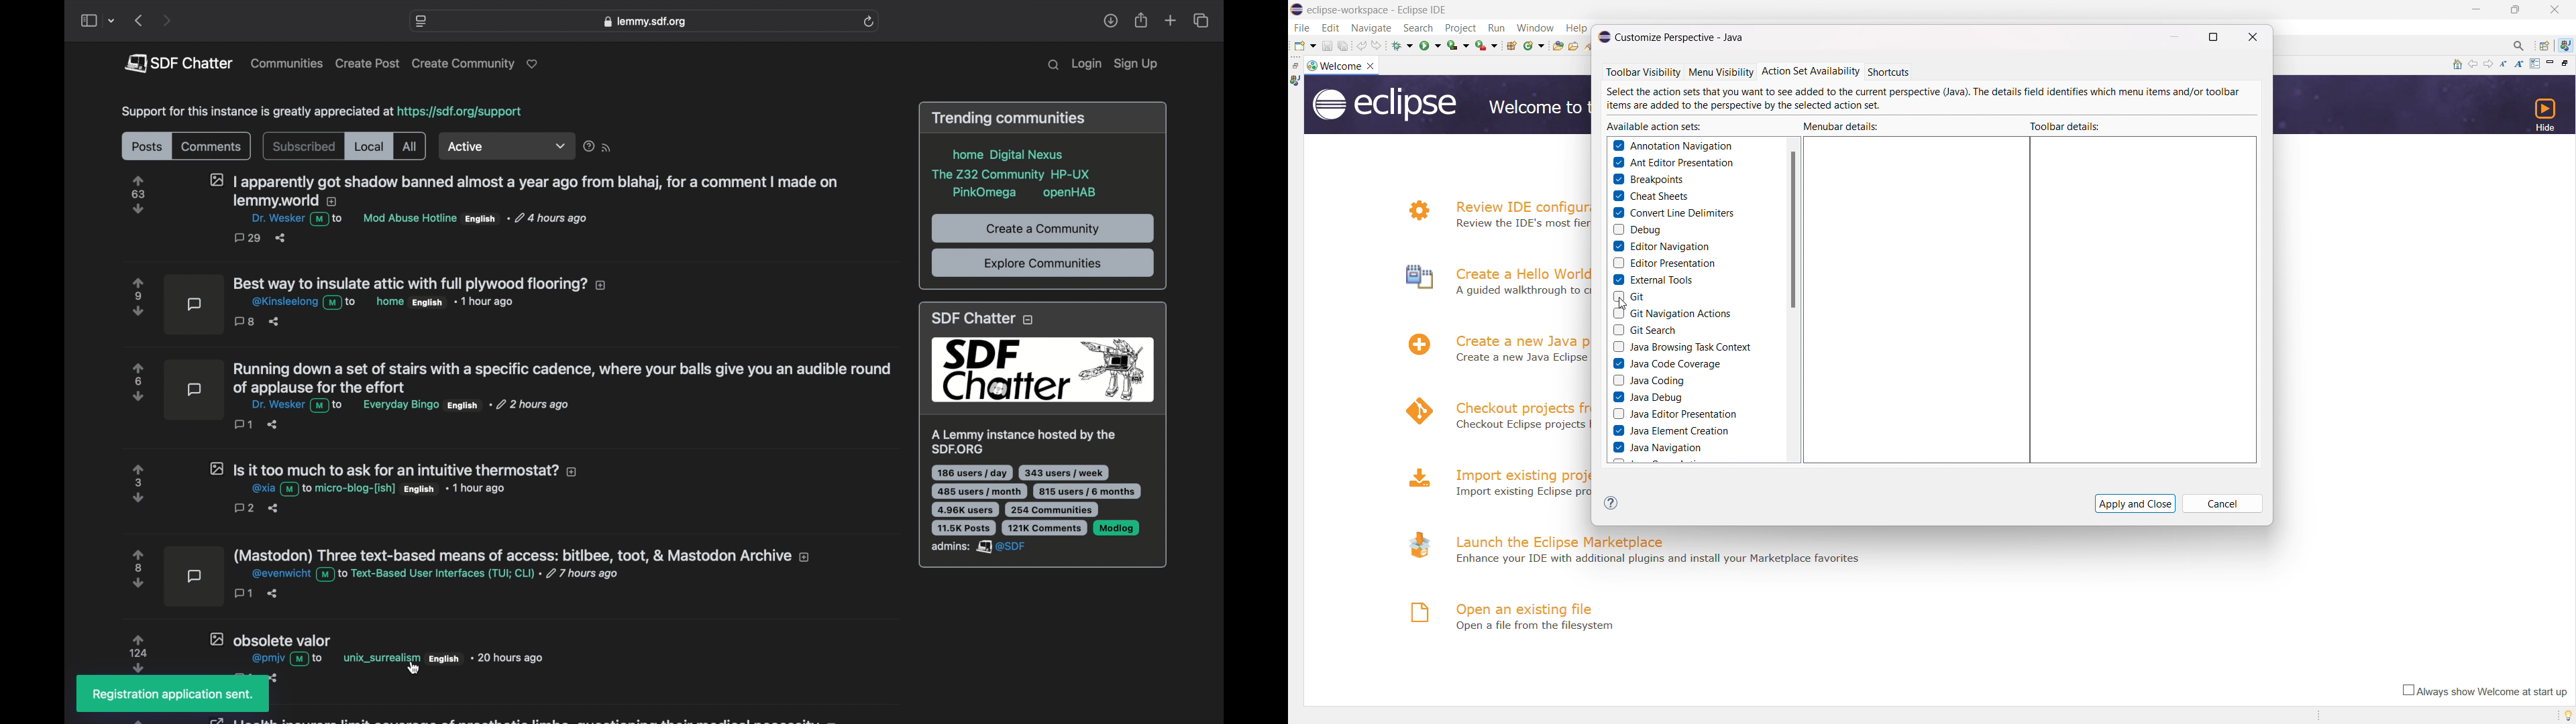  What do you see at coordinates (370, 147) in the screenshot?
I see `ocal` at bounding box center [370, 147].